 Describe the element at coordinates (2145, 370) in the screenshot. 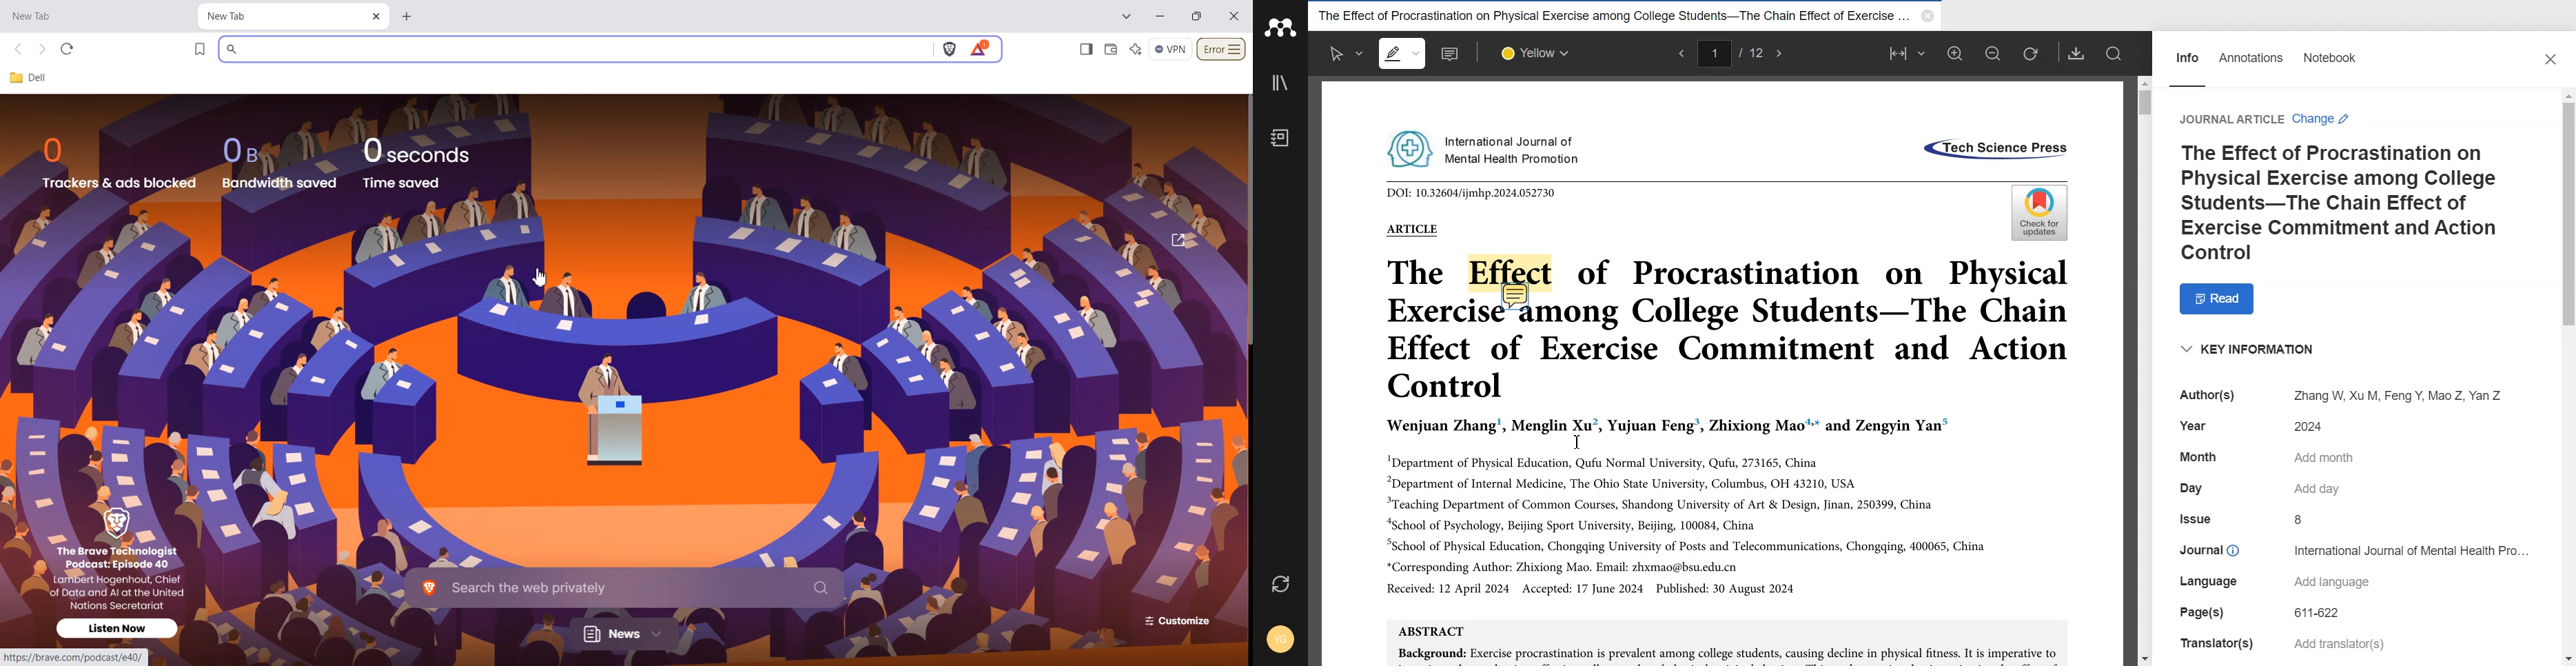

I see `Vertical Scroll bar` at that location.